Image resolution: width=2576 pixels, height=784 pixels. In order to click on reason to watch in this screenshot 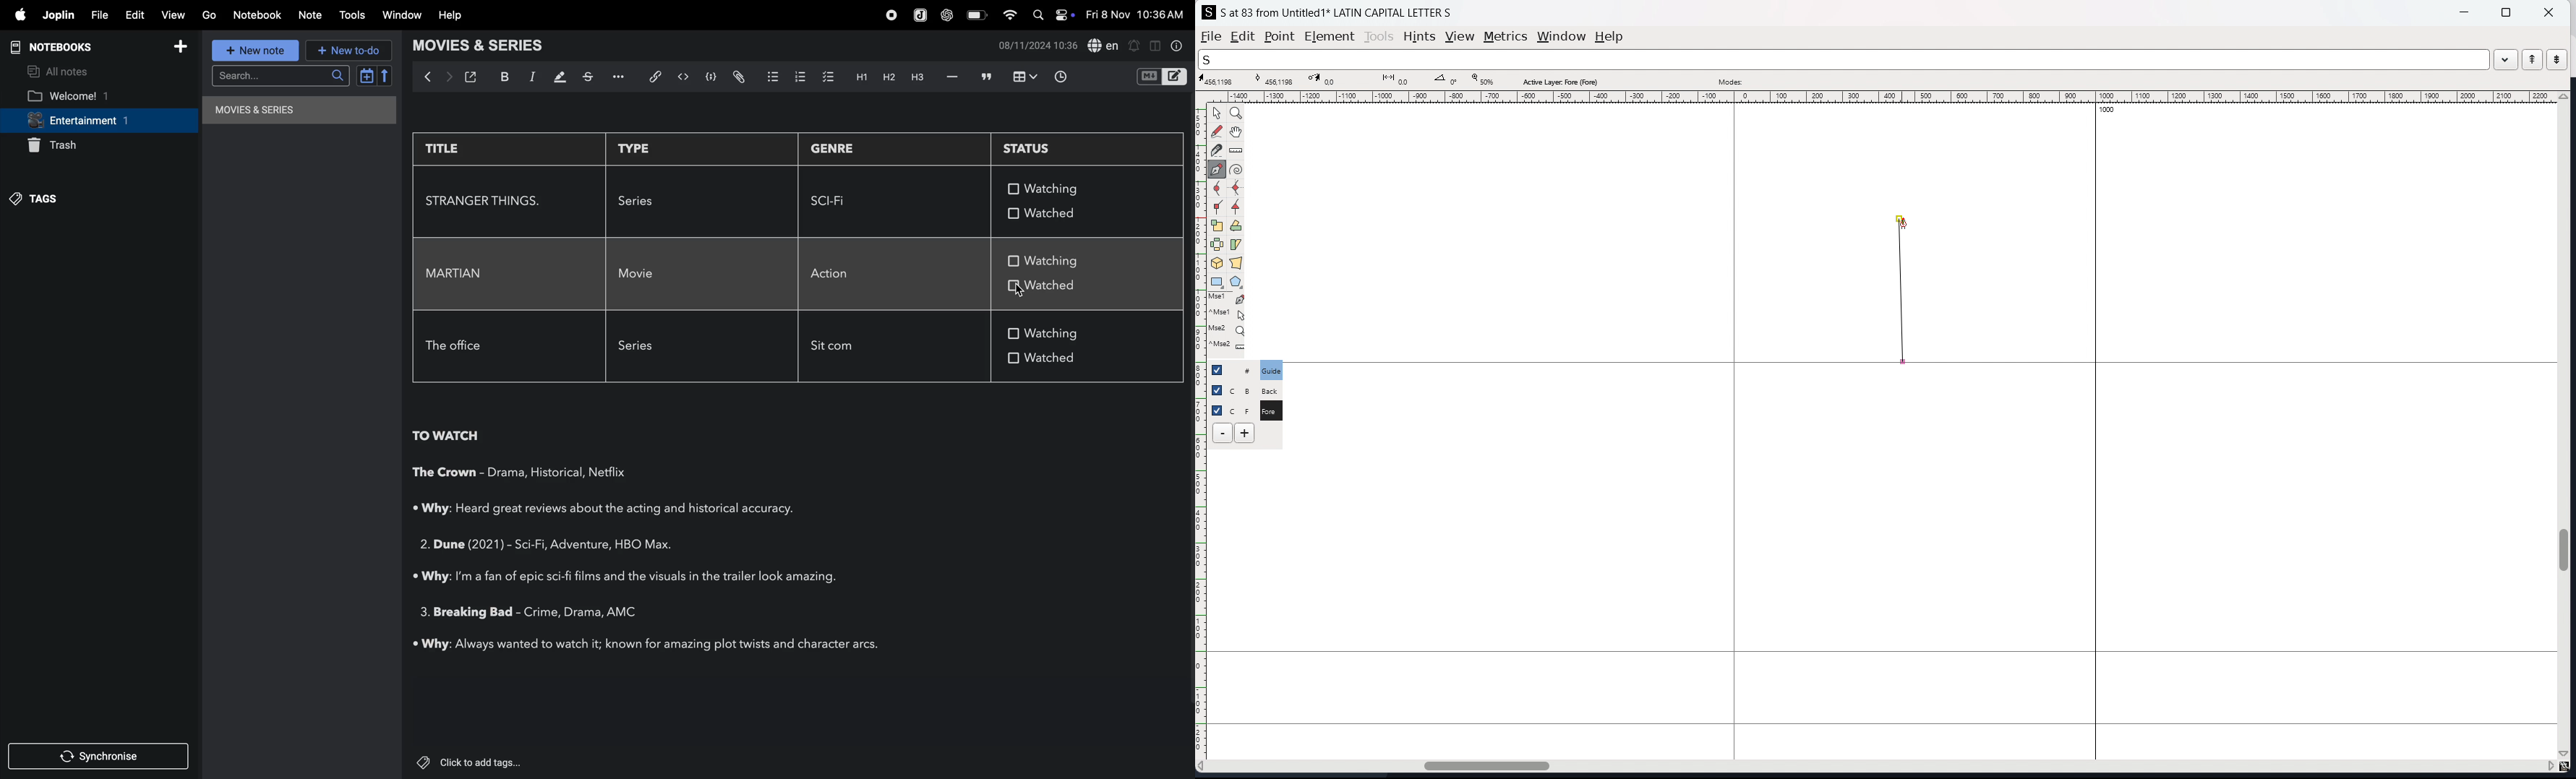, I will do `click(648, 645)`.